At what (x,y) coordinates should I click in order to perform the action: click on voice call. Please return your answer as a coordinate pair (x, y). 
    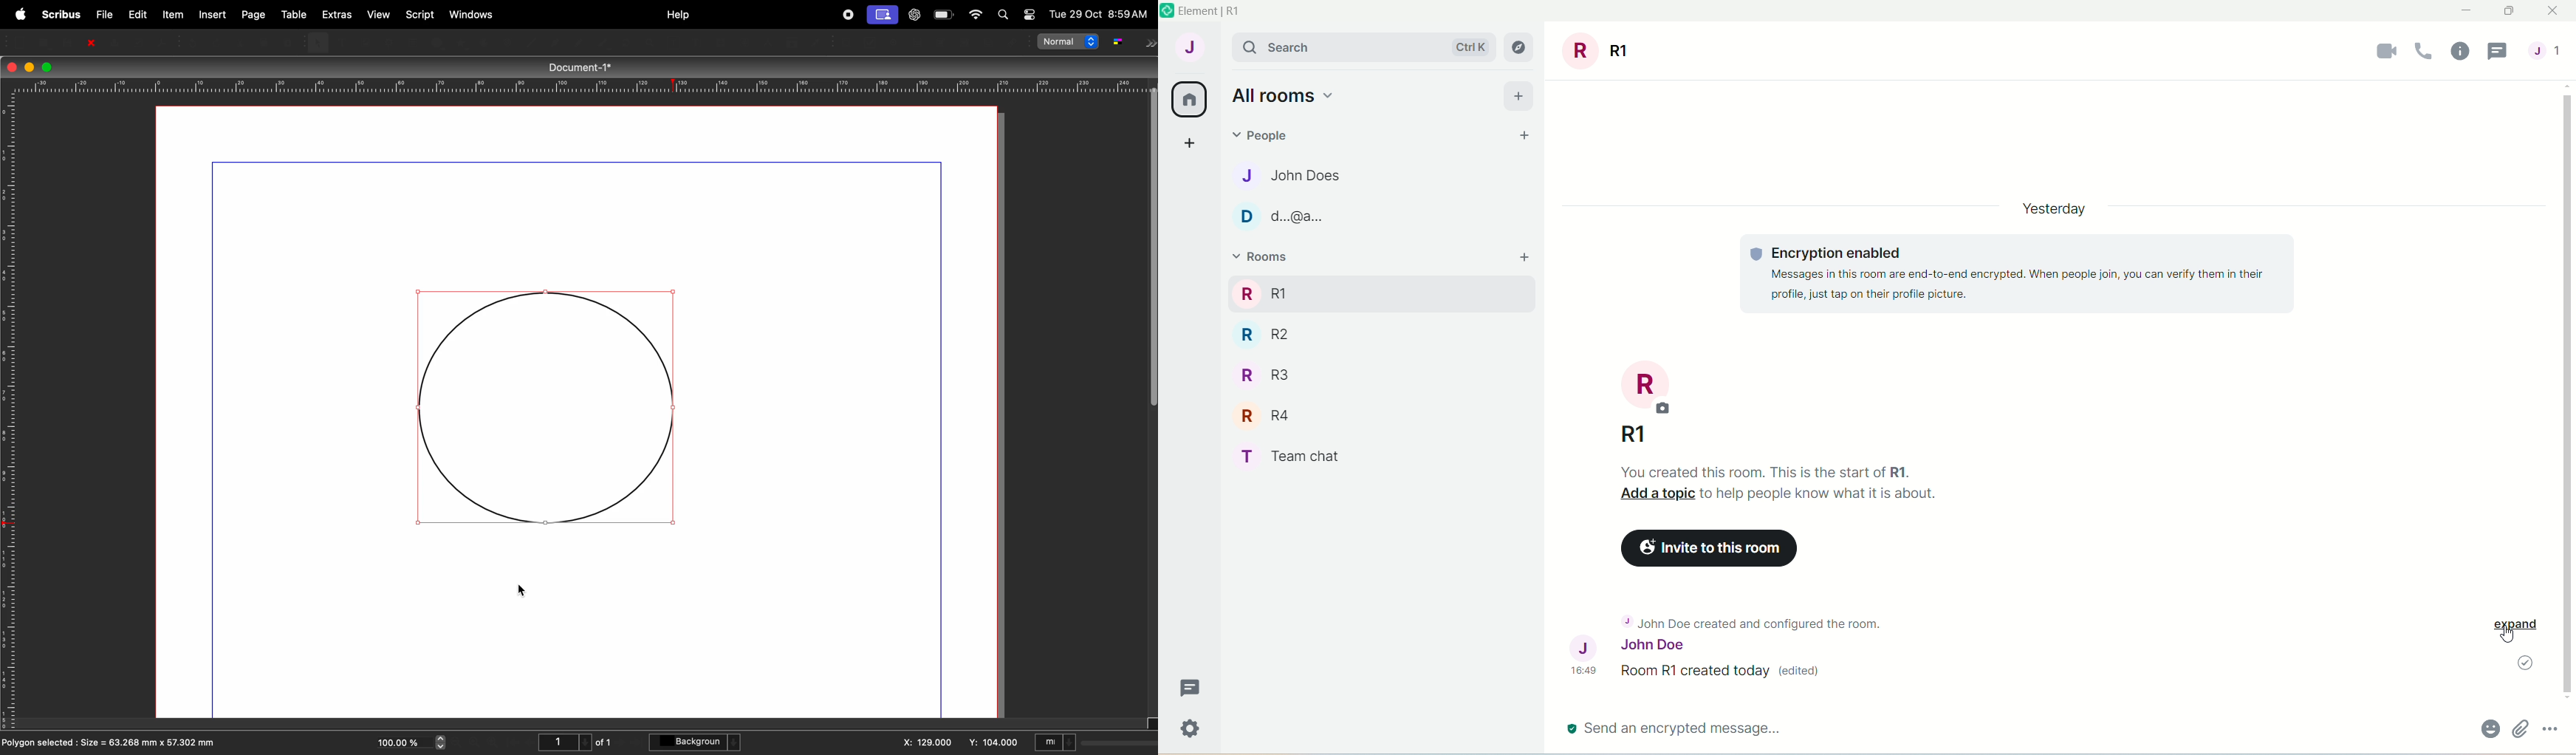
    Looking at the image, I should click on (2423, 52).